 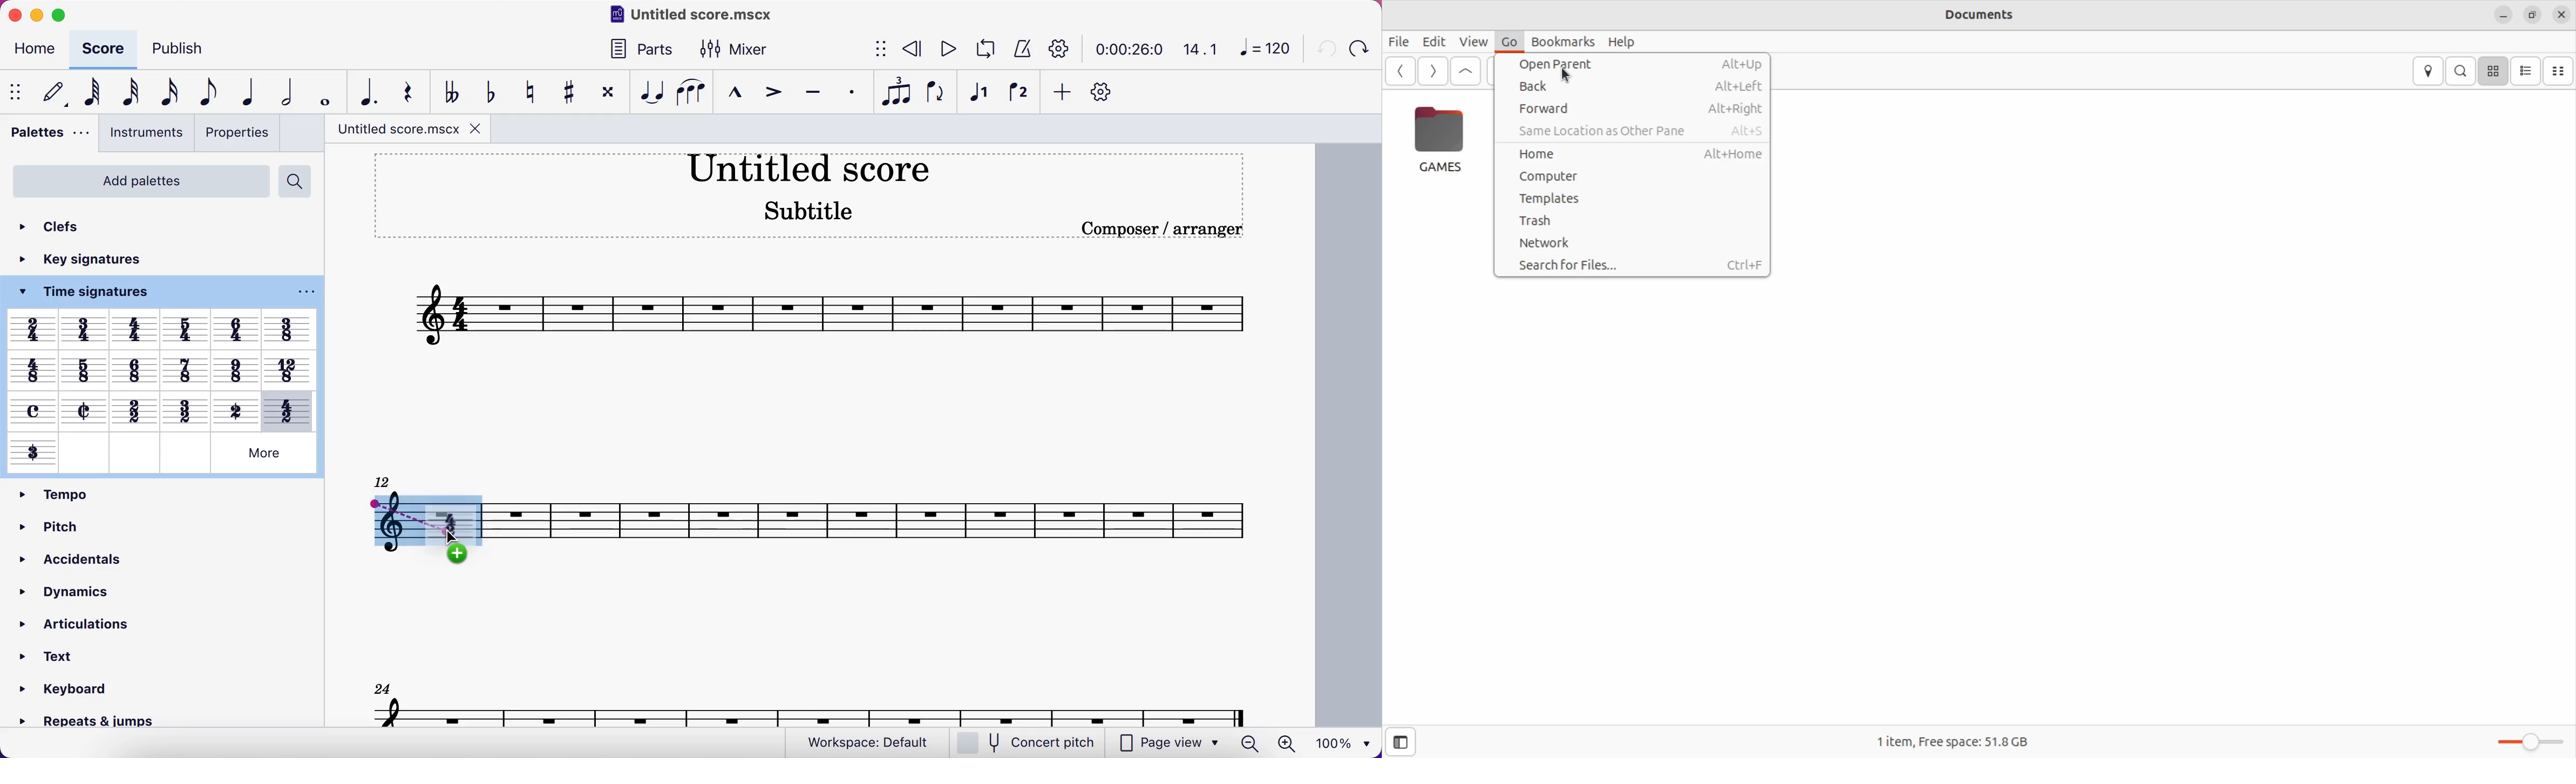 I want to click on toggle double flat, so click(x=448, y=91).